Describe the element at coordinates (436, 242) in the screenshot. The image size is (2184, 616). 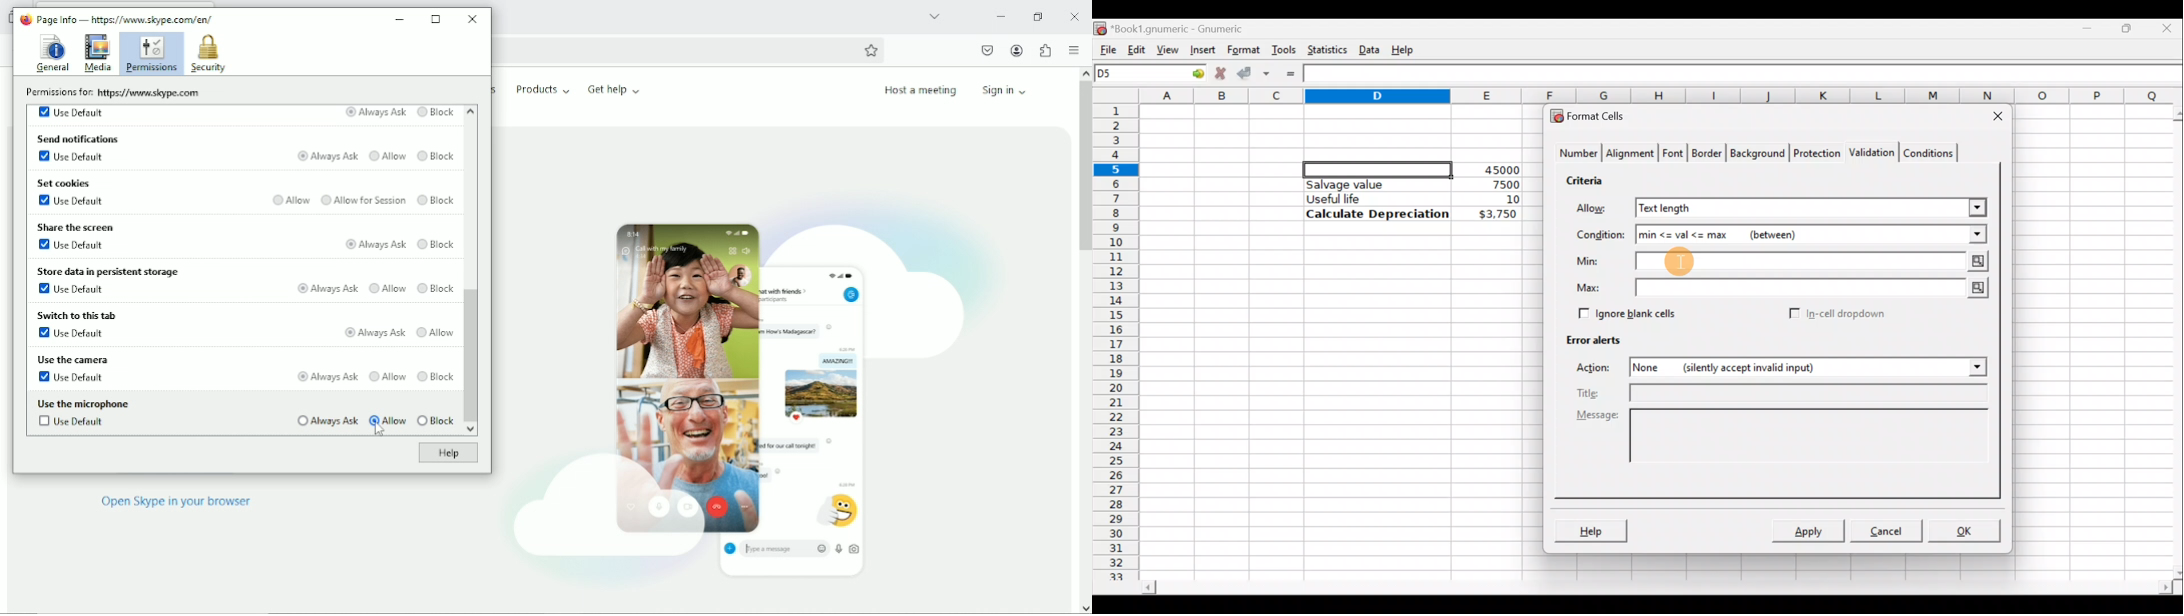
I see `Block` at that location.